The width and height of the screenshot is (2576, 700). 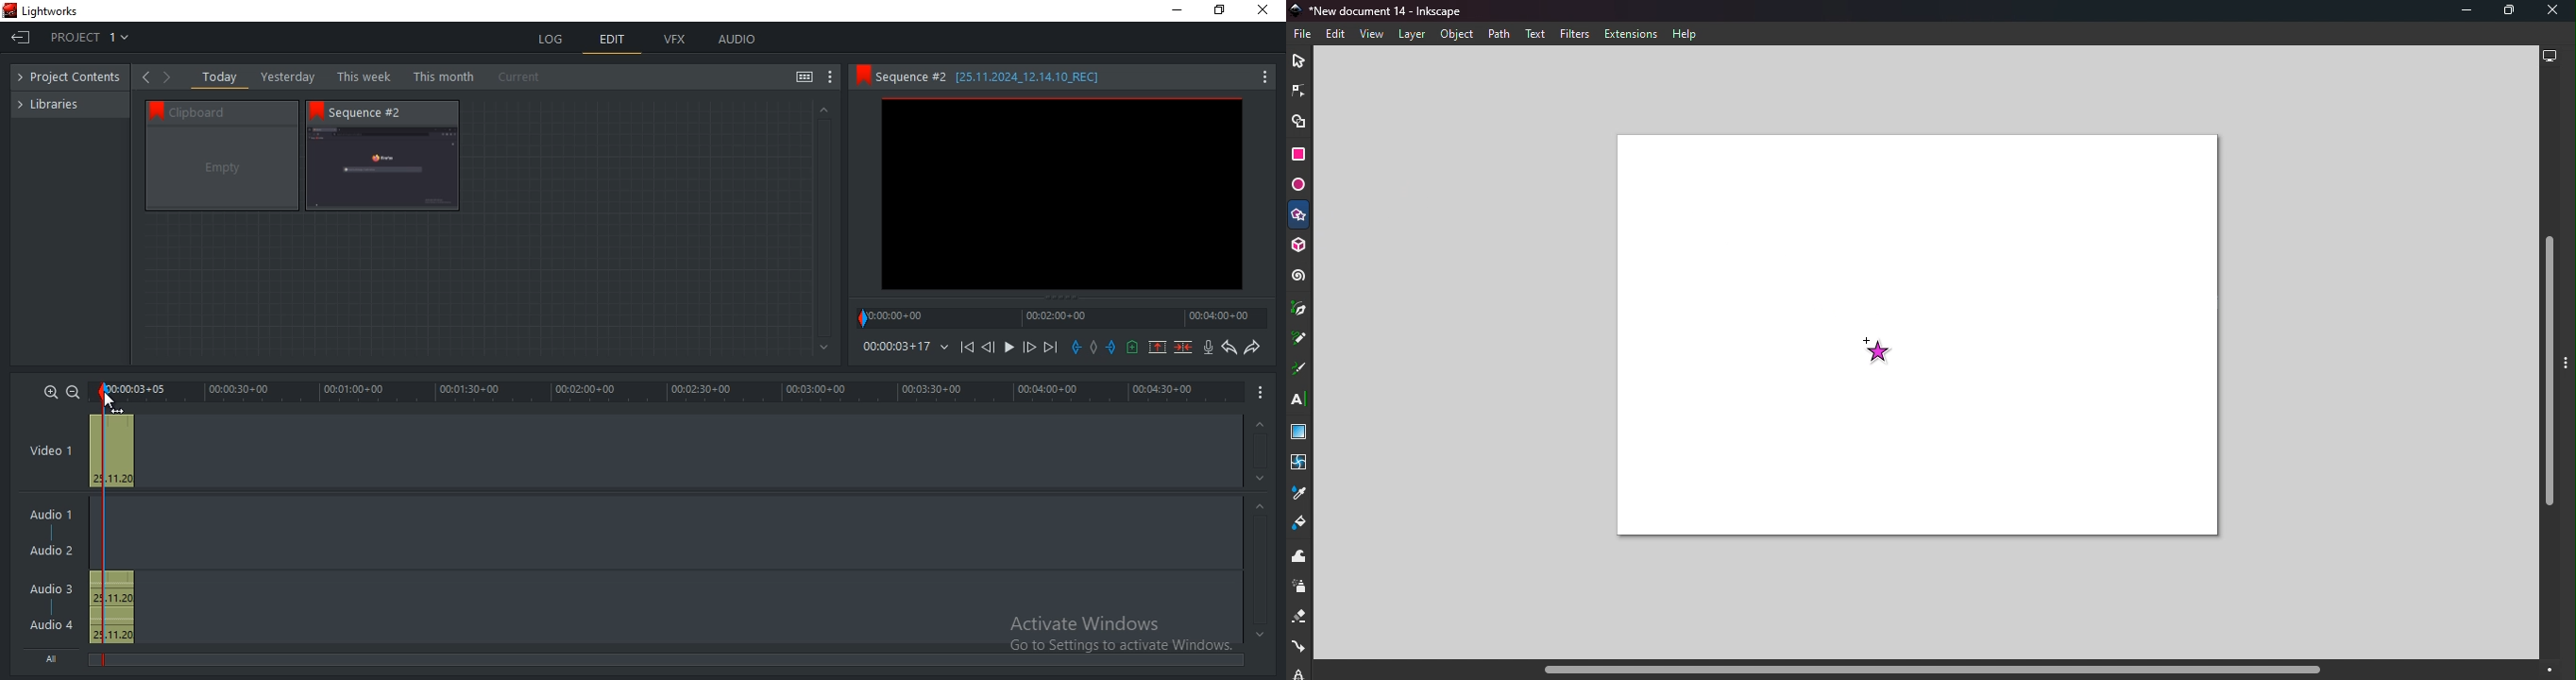 What do you see at coordinates (1298, 157) in the screenshot?
I see `Rectangle tool` at bounding box center [1298, 157].